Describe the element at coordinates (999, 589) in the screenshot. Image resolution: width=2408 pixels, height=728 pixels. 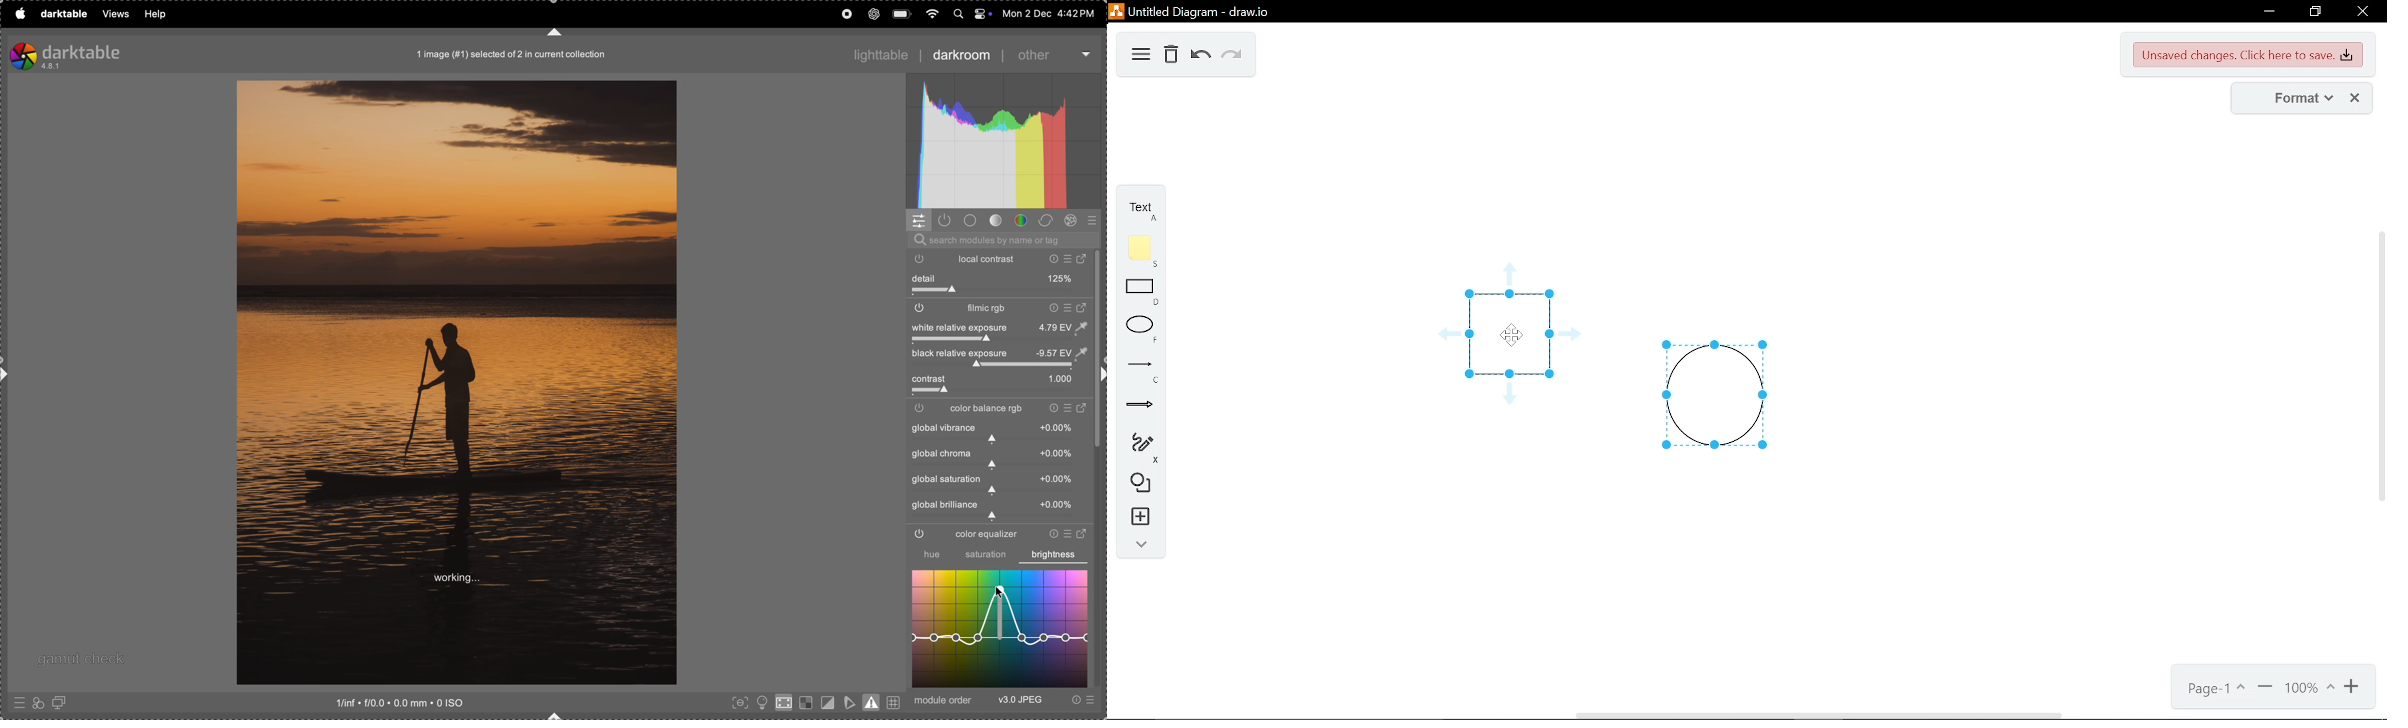
I see `cursor` at that location.